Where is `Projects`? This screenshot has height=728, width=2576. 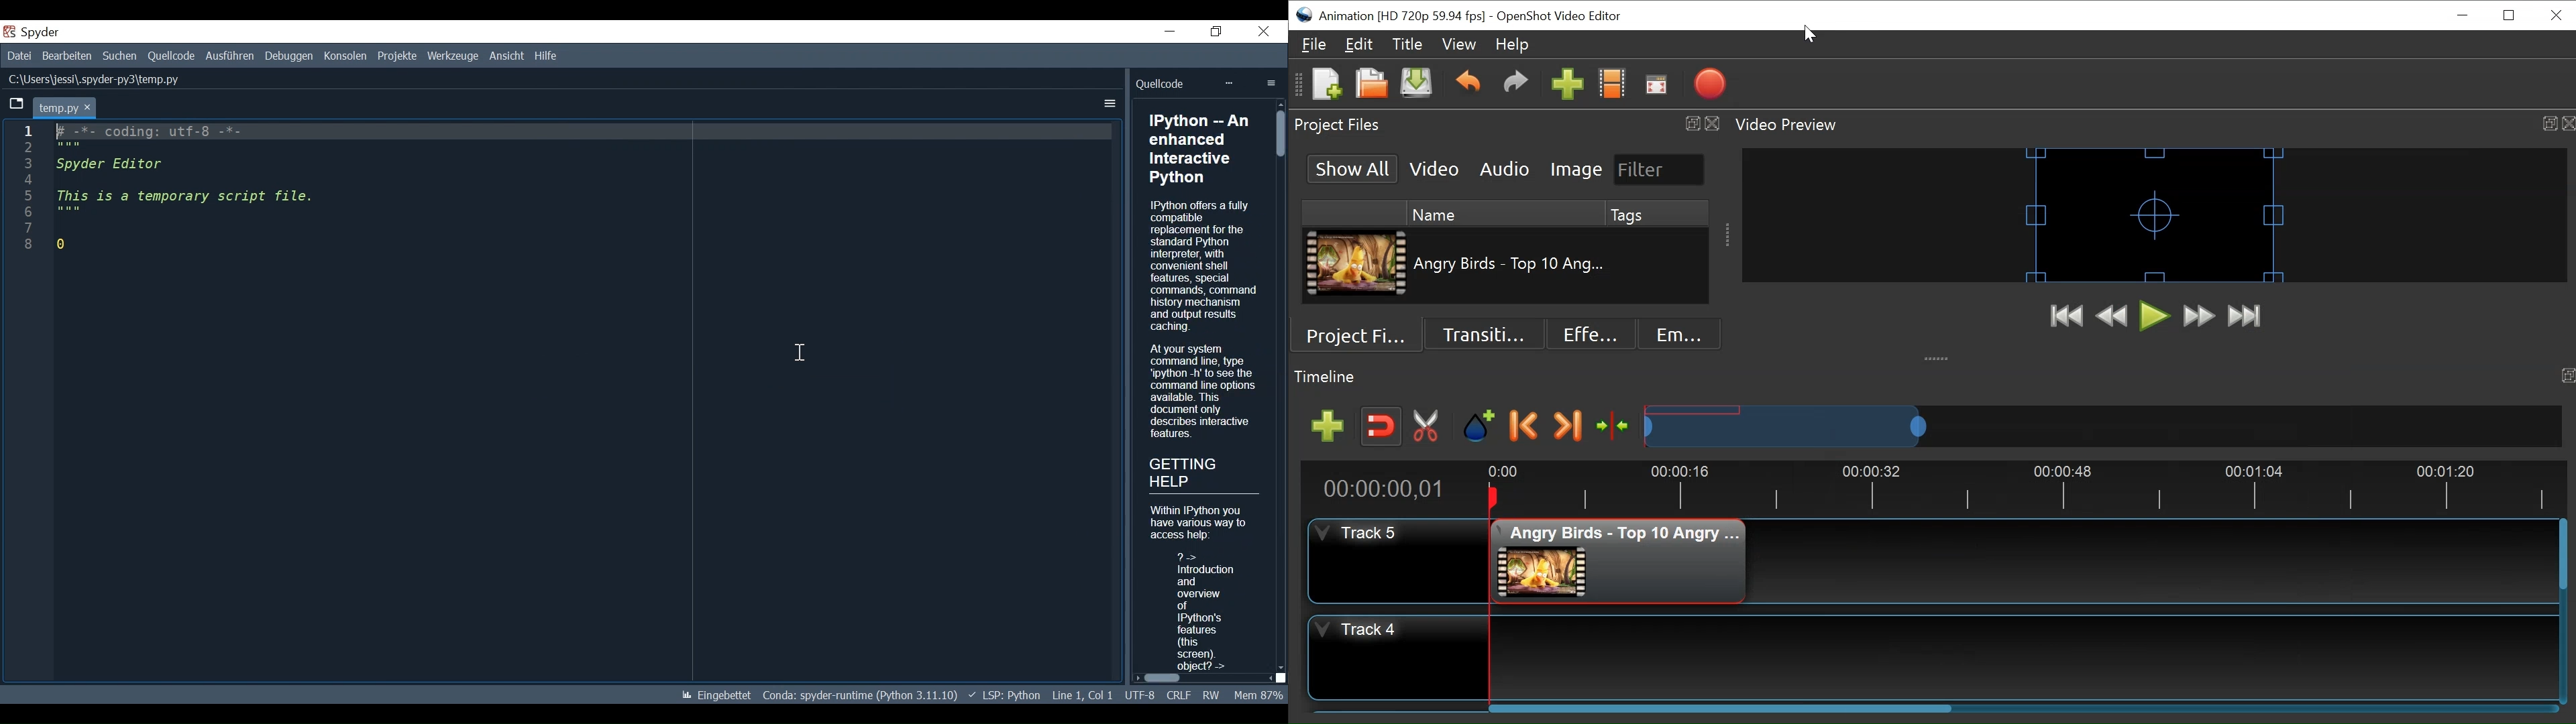
Projects is located at coordinates (398, 57).